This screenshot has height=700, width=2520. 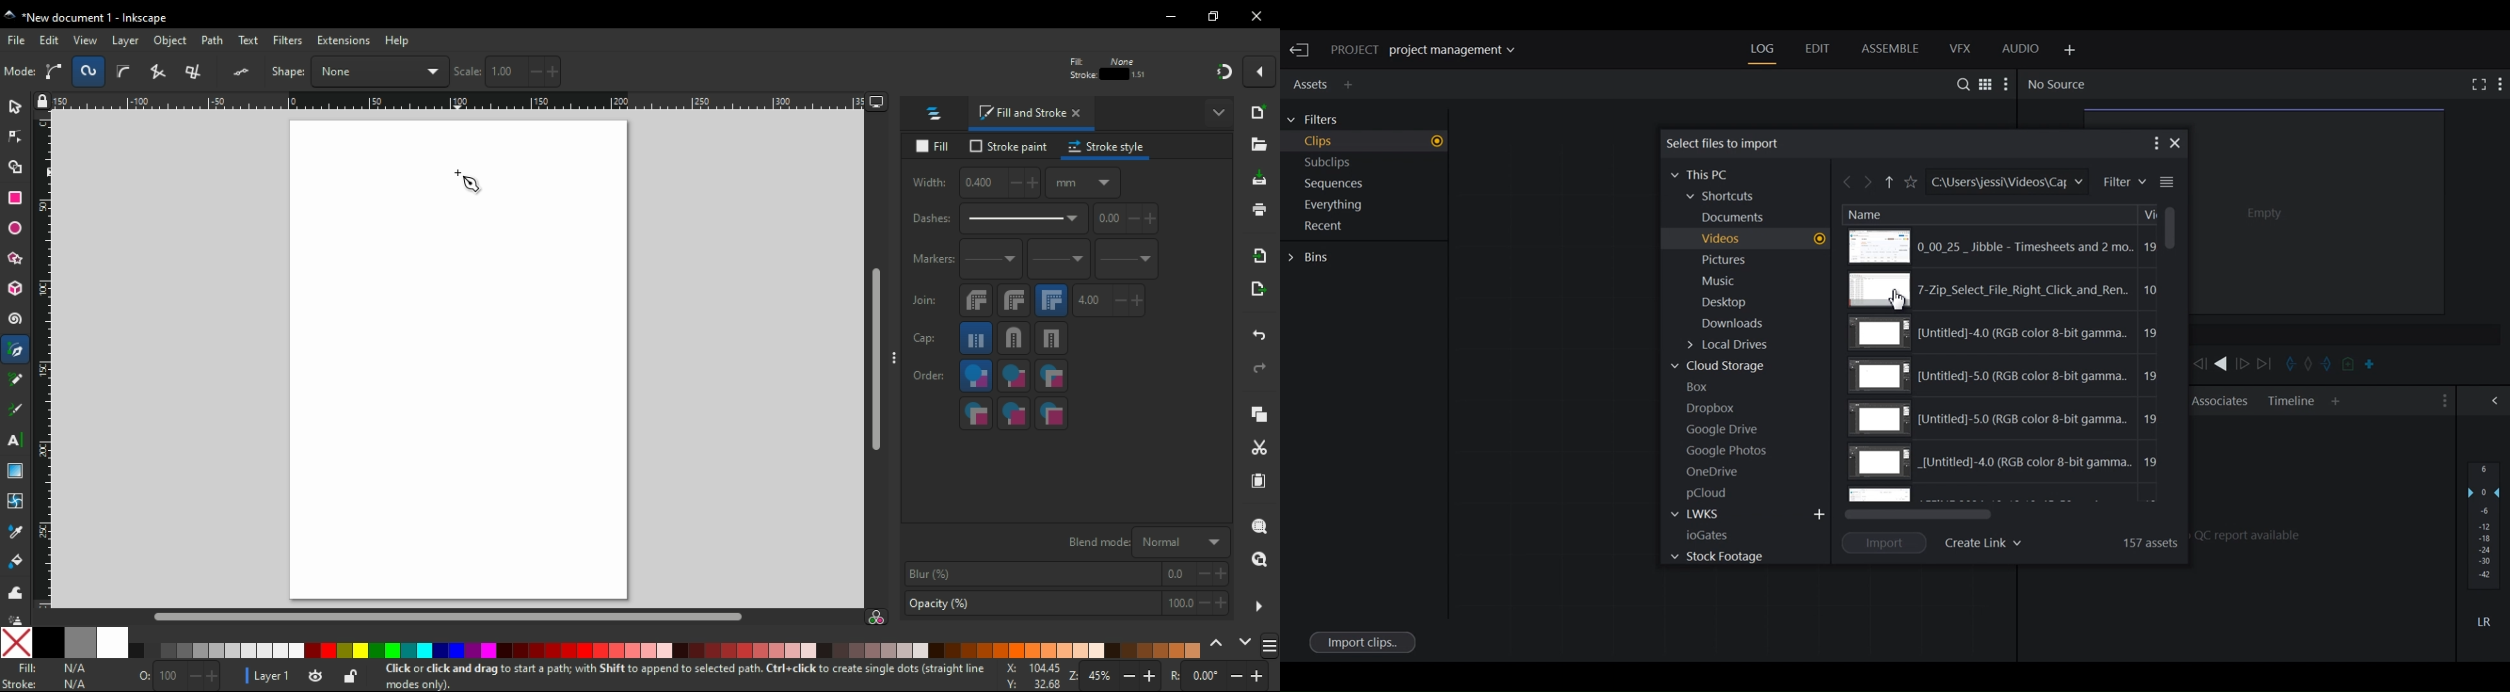 What do you see at coordinates (1367, 165) in the screenshot?
I see `Show Subclips in current project` at bounding box center [1367, 165].